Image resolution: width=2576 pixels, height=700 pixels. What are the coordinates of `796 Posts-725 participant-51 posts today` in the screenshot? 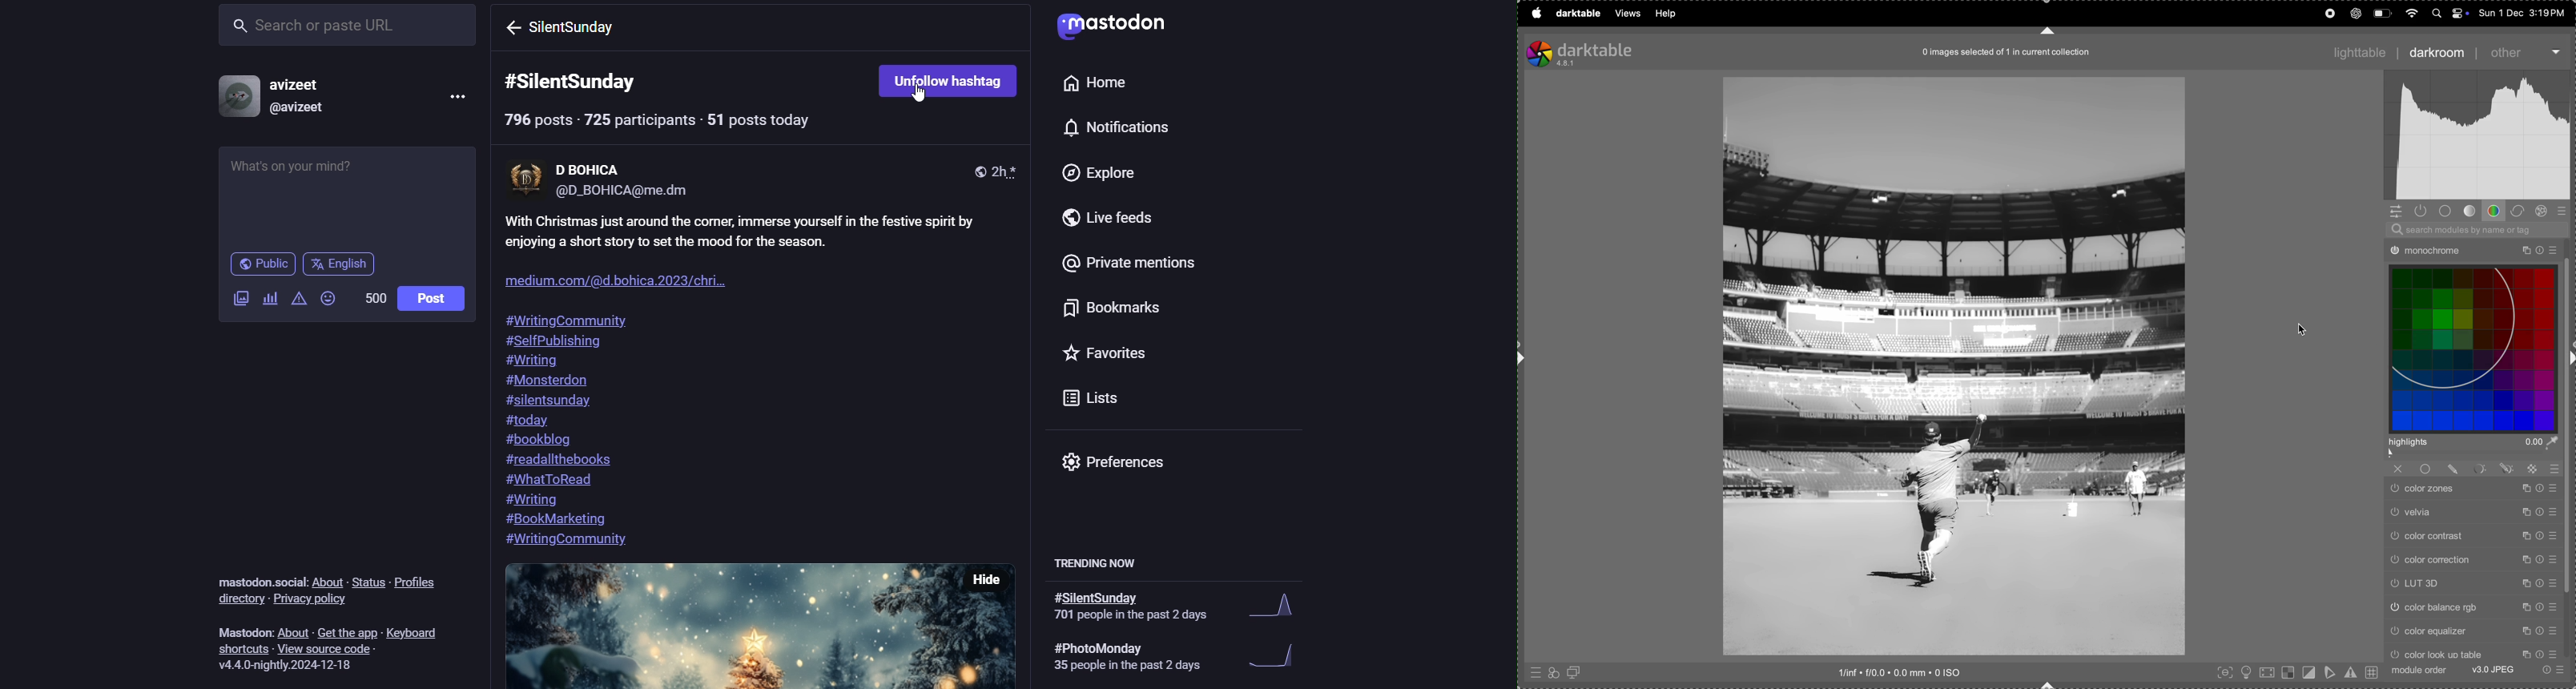 It's located at (657, 122).